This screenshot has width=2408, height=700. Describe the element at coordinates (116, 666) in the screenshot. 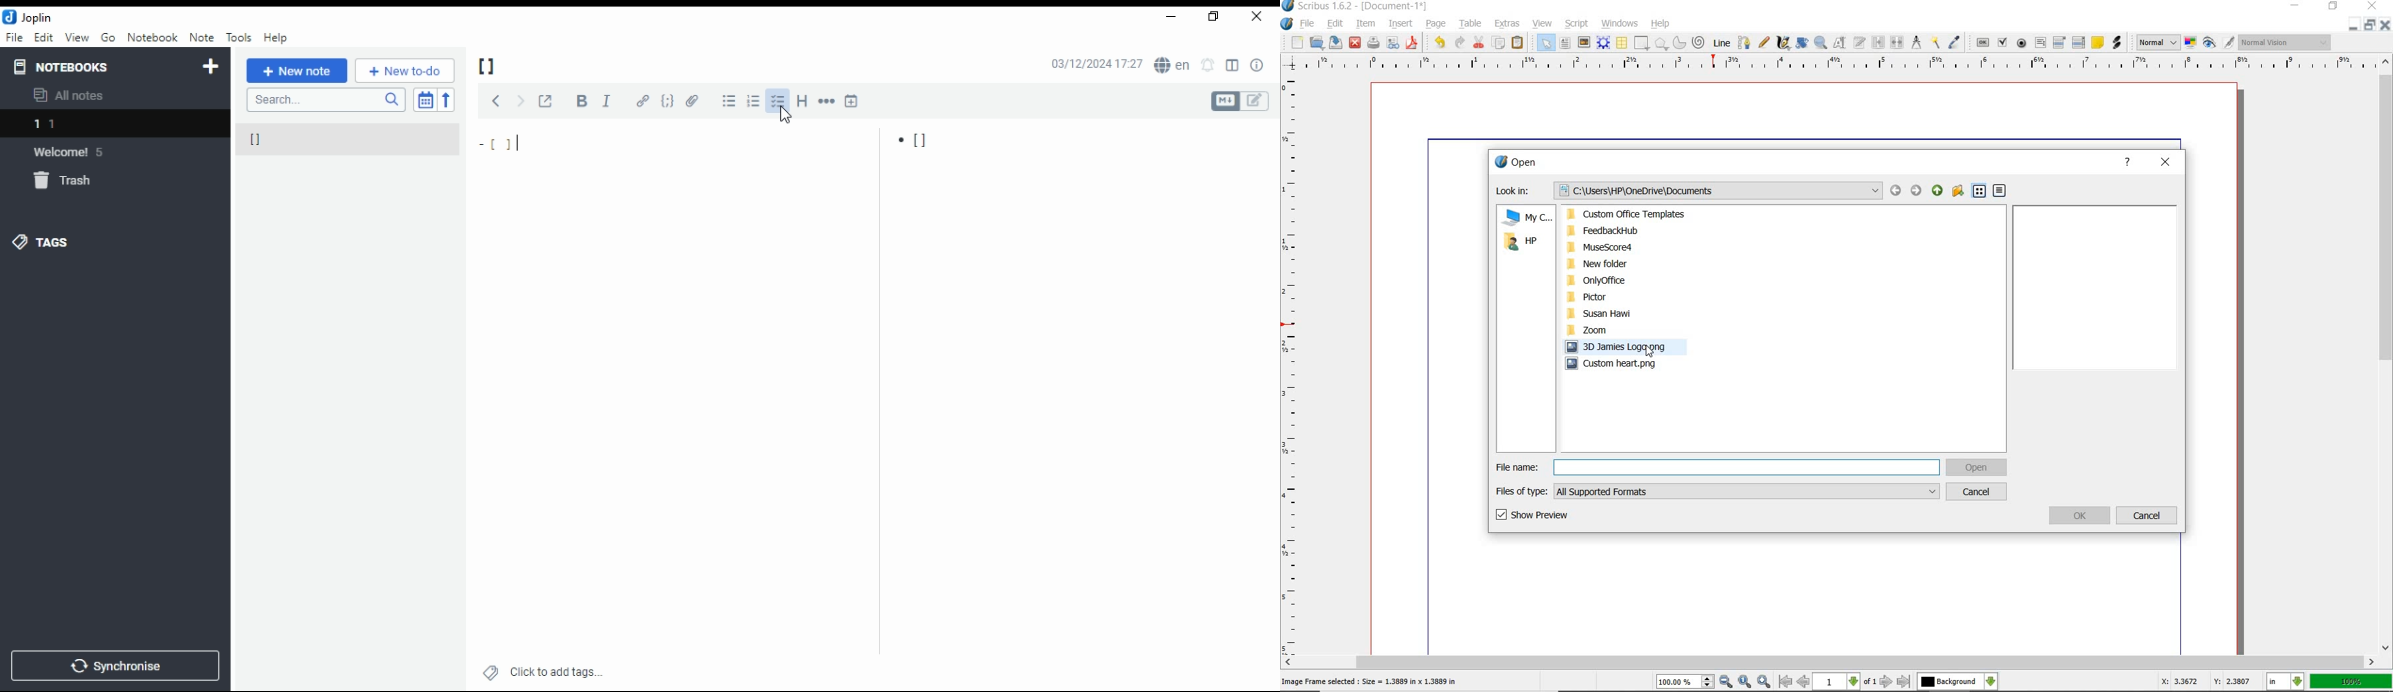

I see `synchronize` at that location.